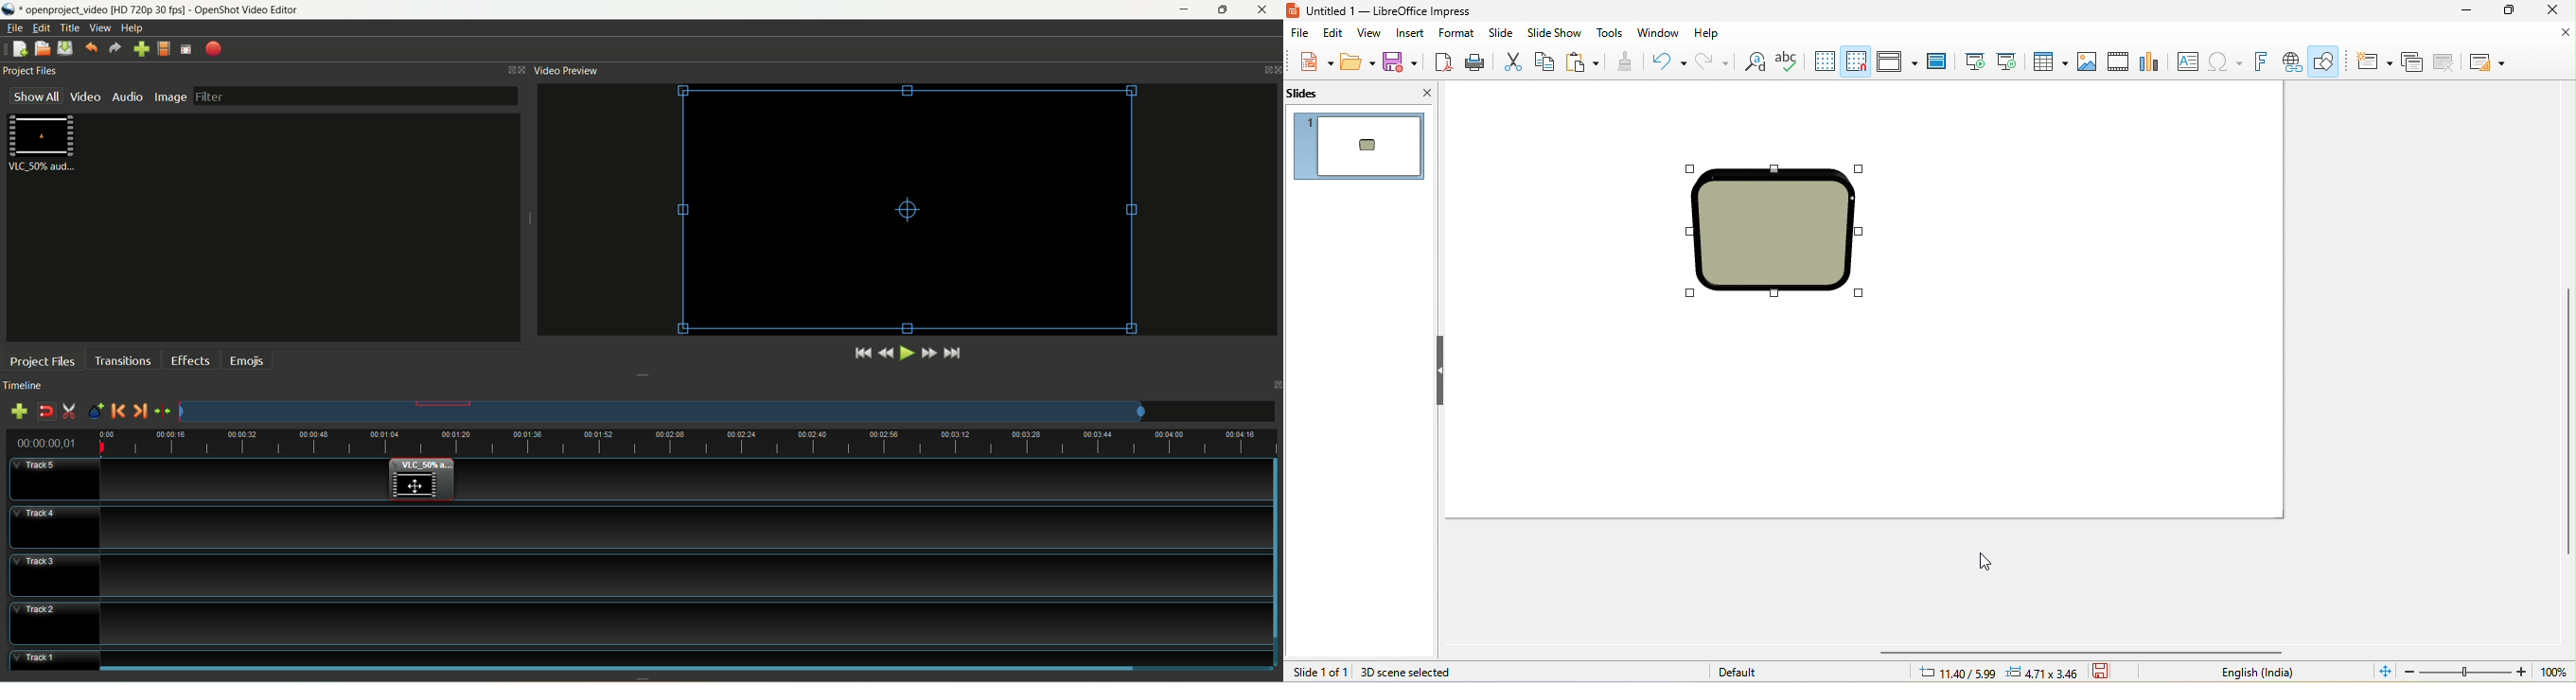  I want to click on zoom, so click(2487, 672).